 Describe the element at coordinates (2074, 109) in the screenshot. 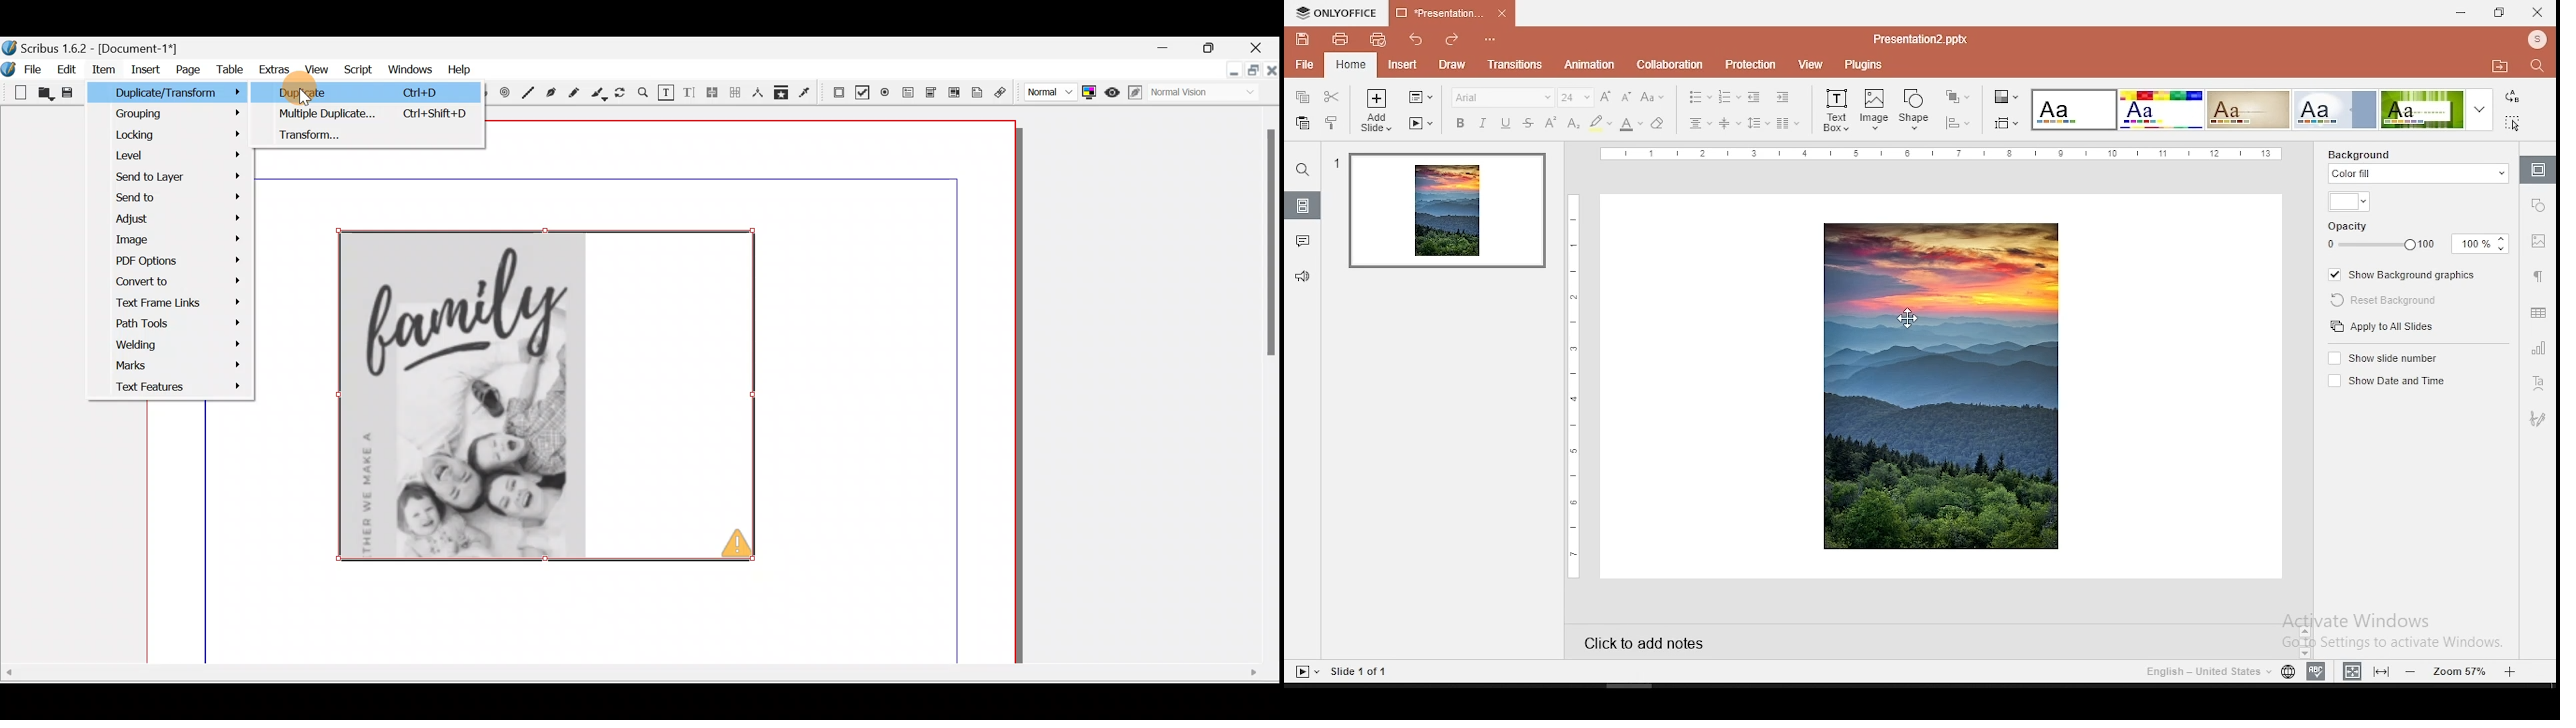

I see `theme ` at that location.